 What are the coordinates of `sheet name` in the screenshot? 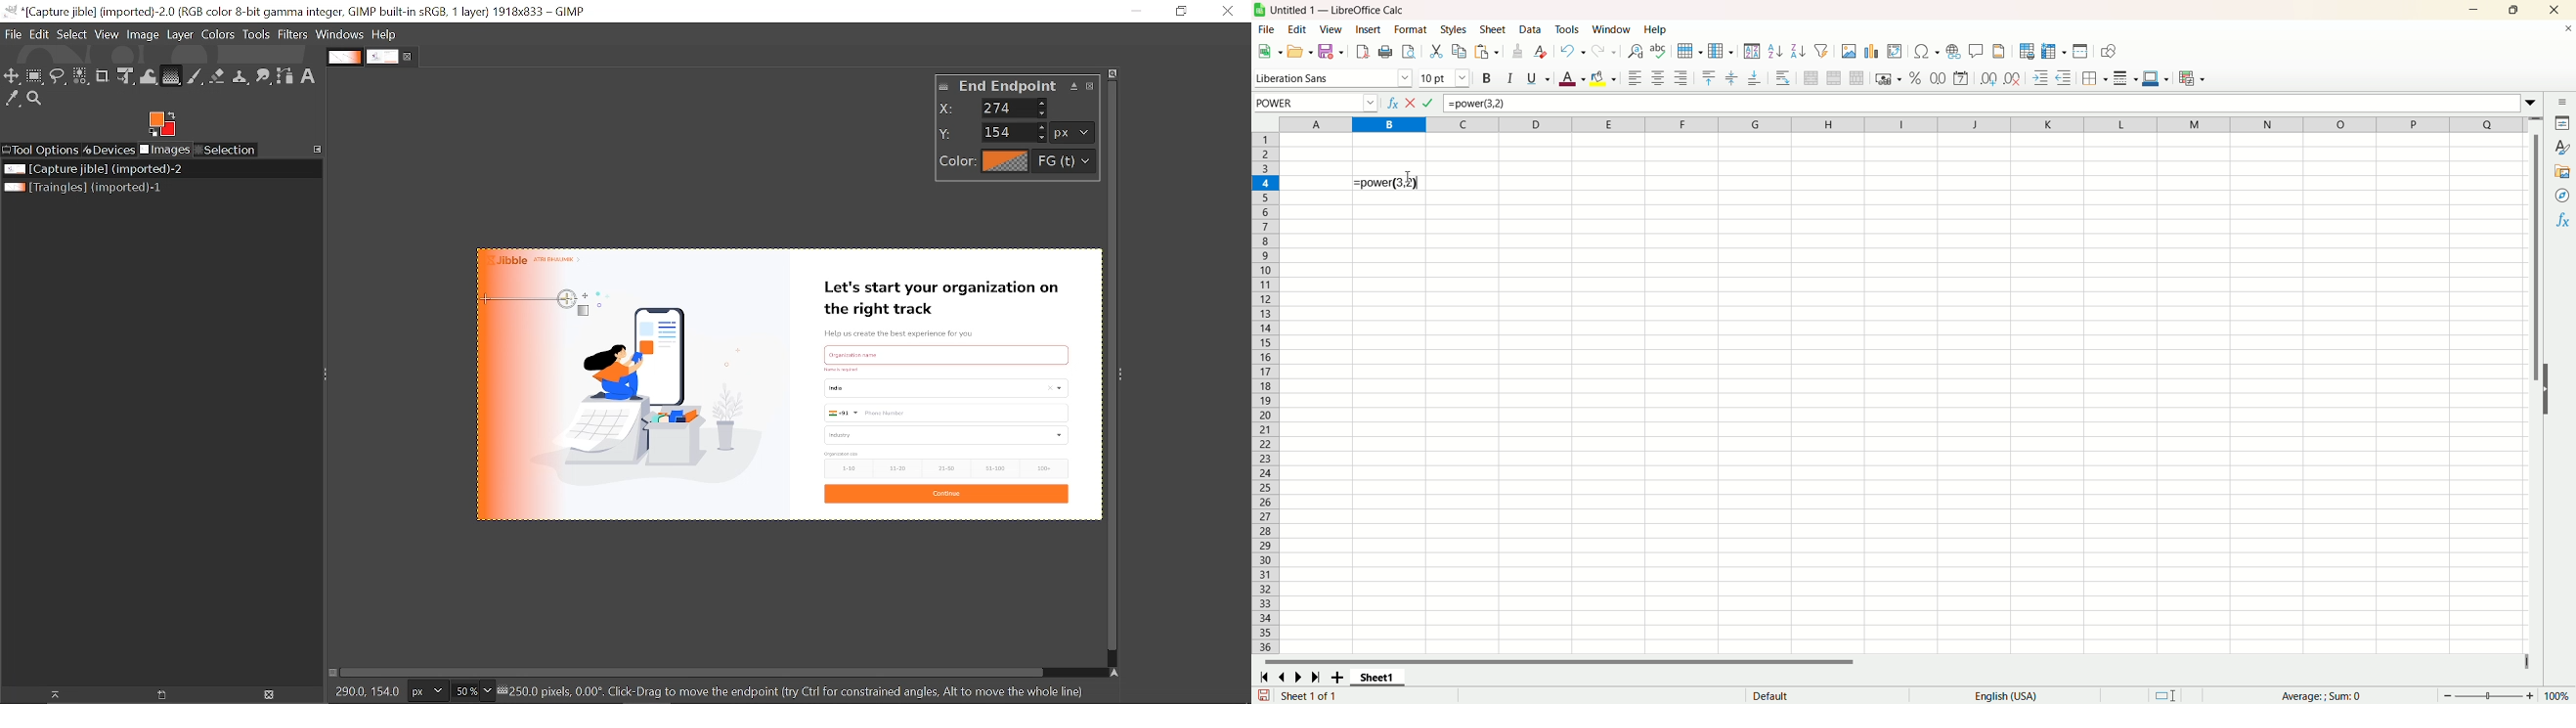 It's located at (1382, 678).